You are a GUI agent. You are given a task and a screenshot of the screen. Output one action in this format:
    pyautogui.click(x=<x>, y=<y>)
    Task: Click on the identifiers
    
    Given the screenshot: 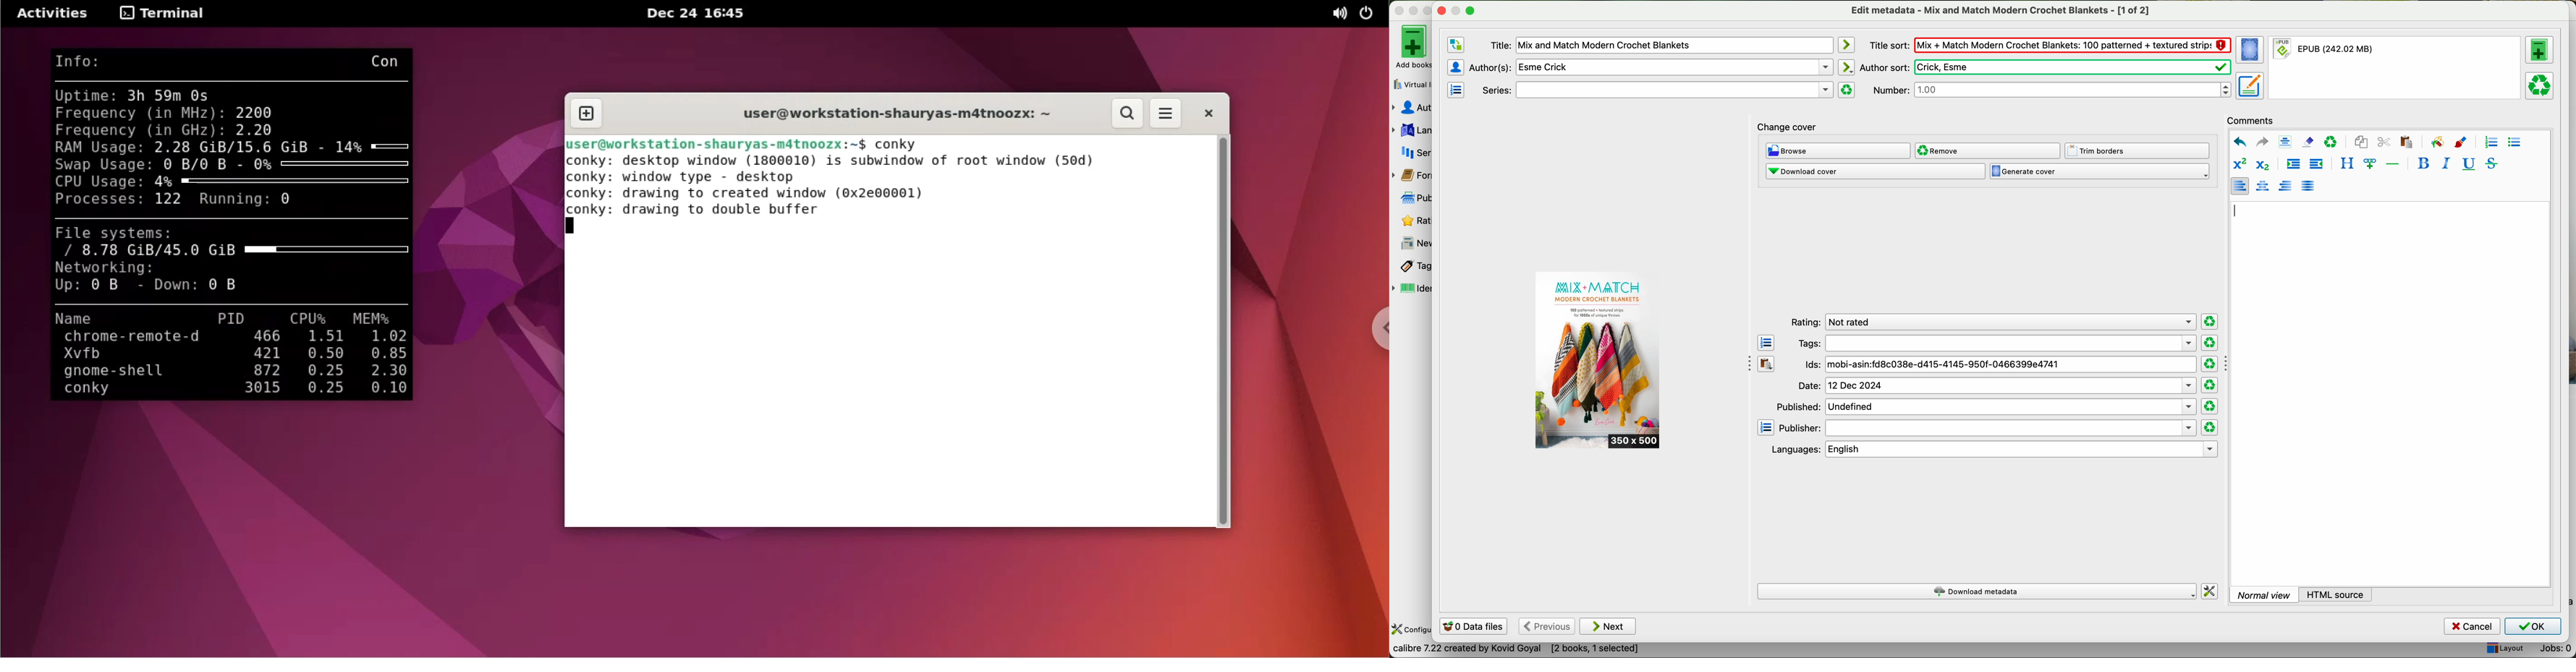 What is the action you would take?
    pyautogui.click(x=1412, y=289)
    